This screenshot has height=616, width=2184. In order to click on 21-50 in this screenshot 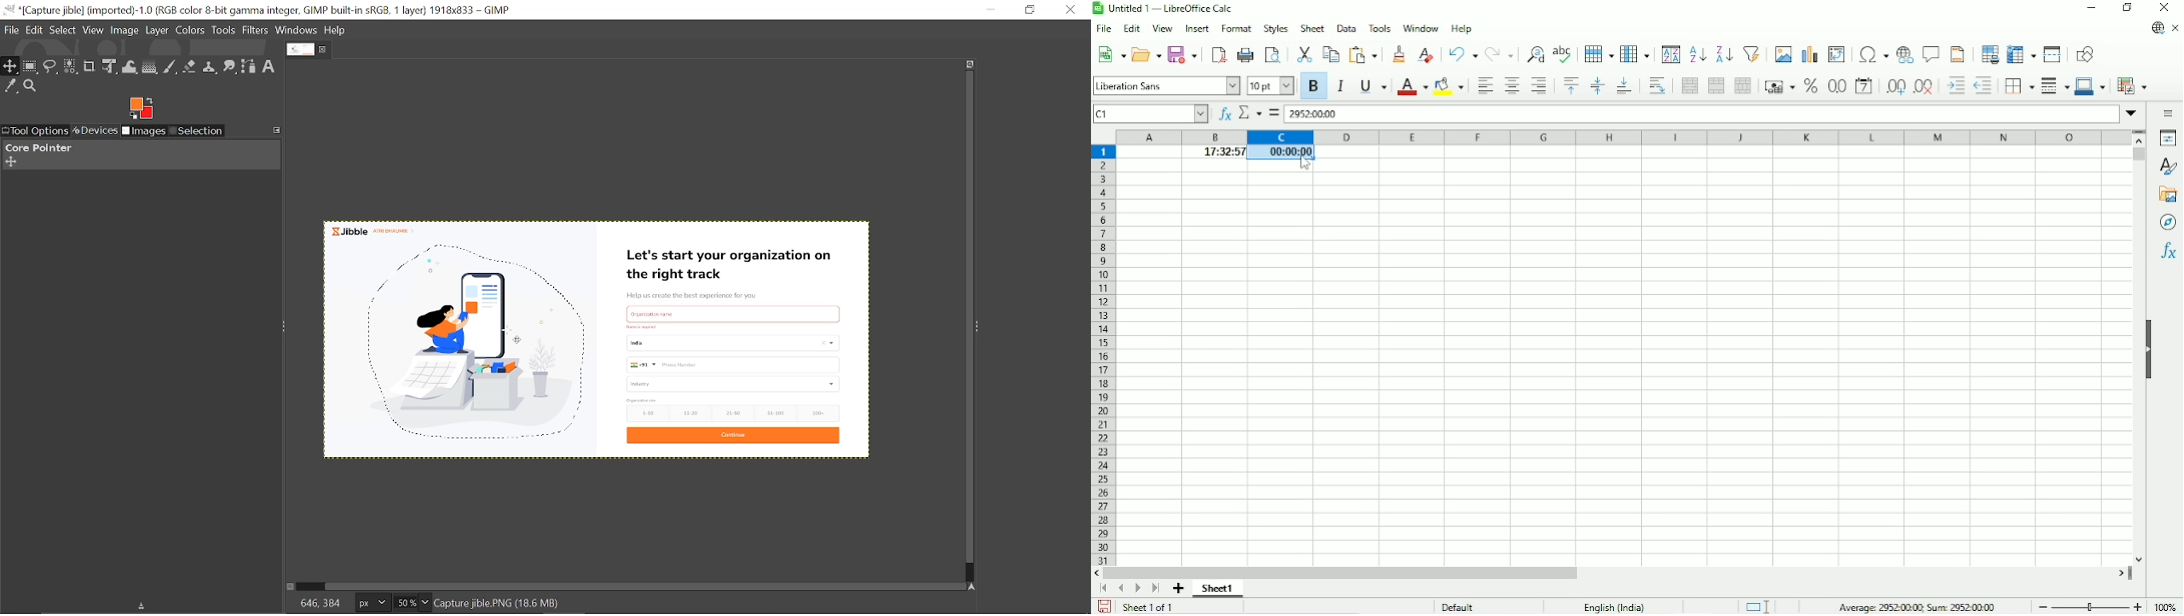, I will do `click(735, 413)`.